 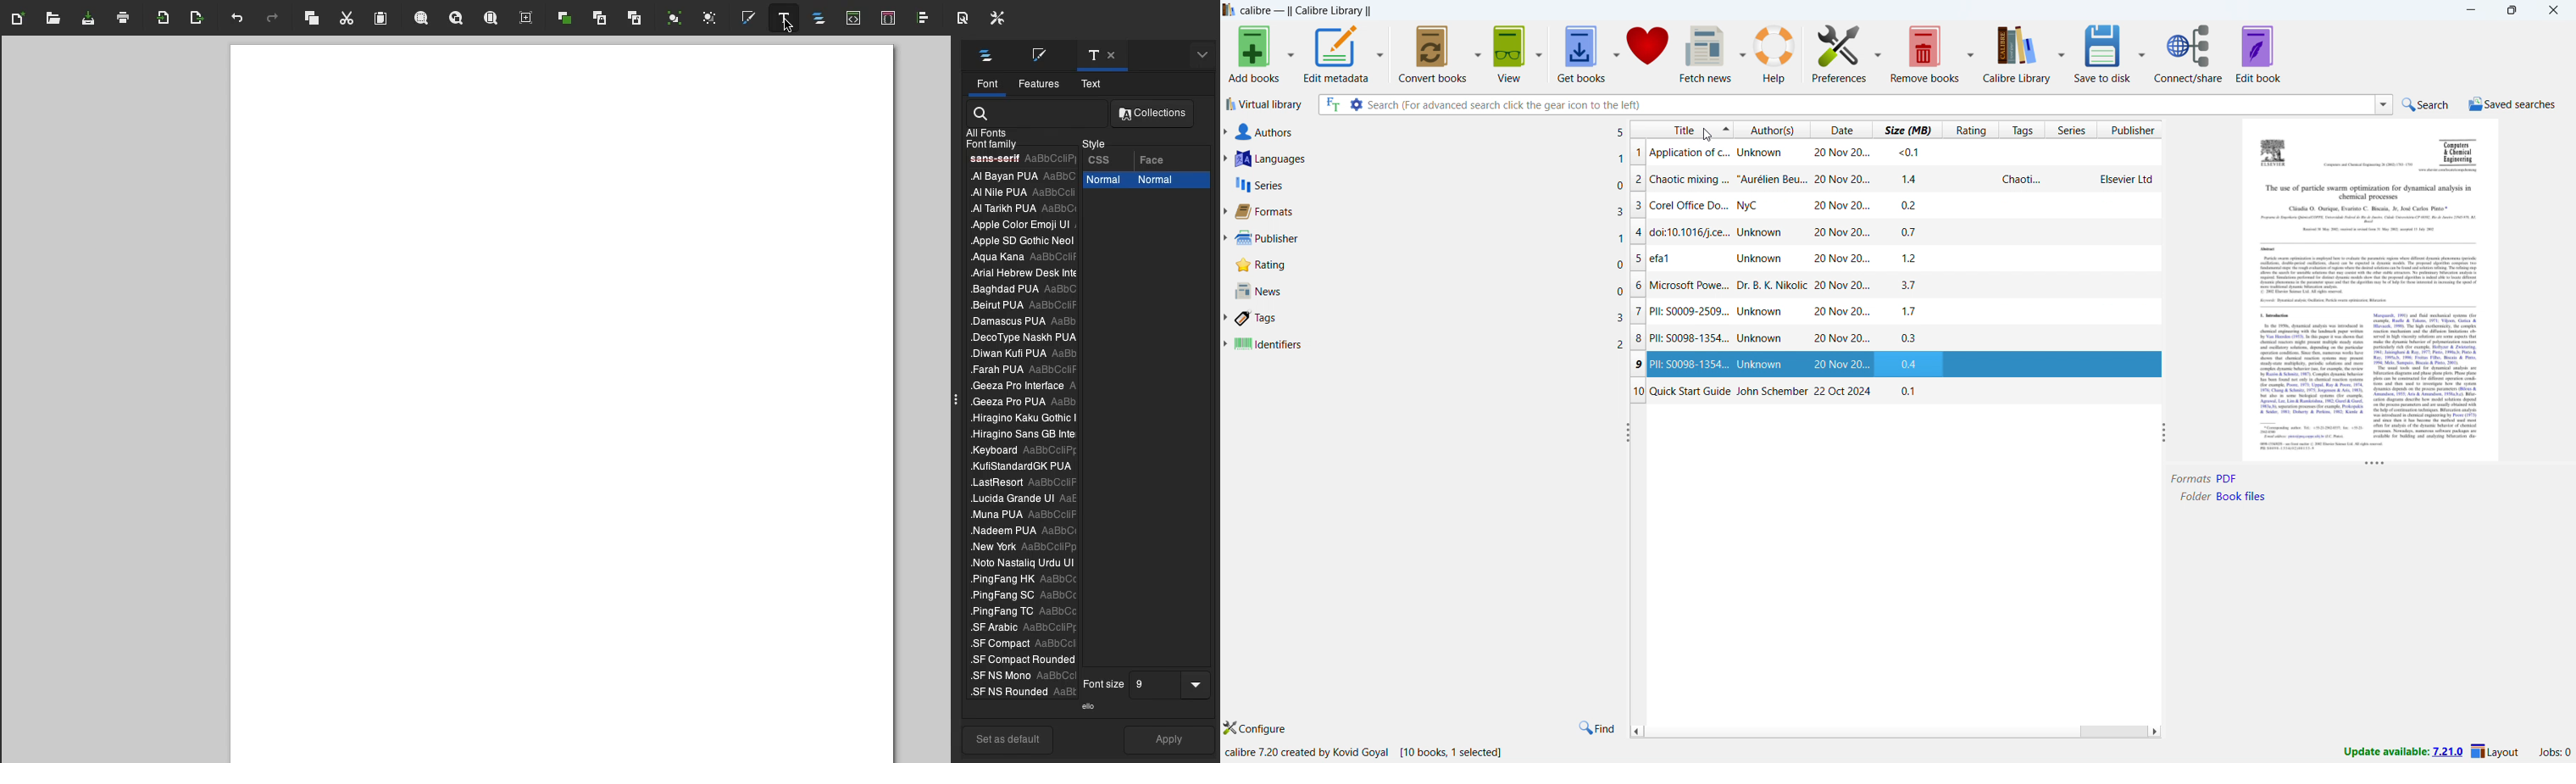 I want to click on rating, so click(x=1428, y=266).